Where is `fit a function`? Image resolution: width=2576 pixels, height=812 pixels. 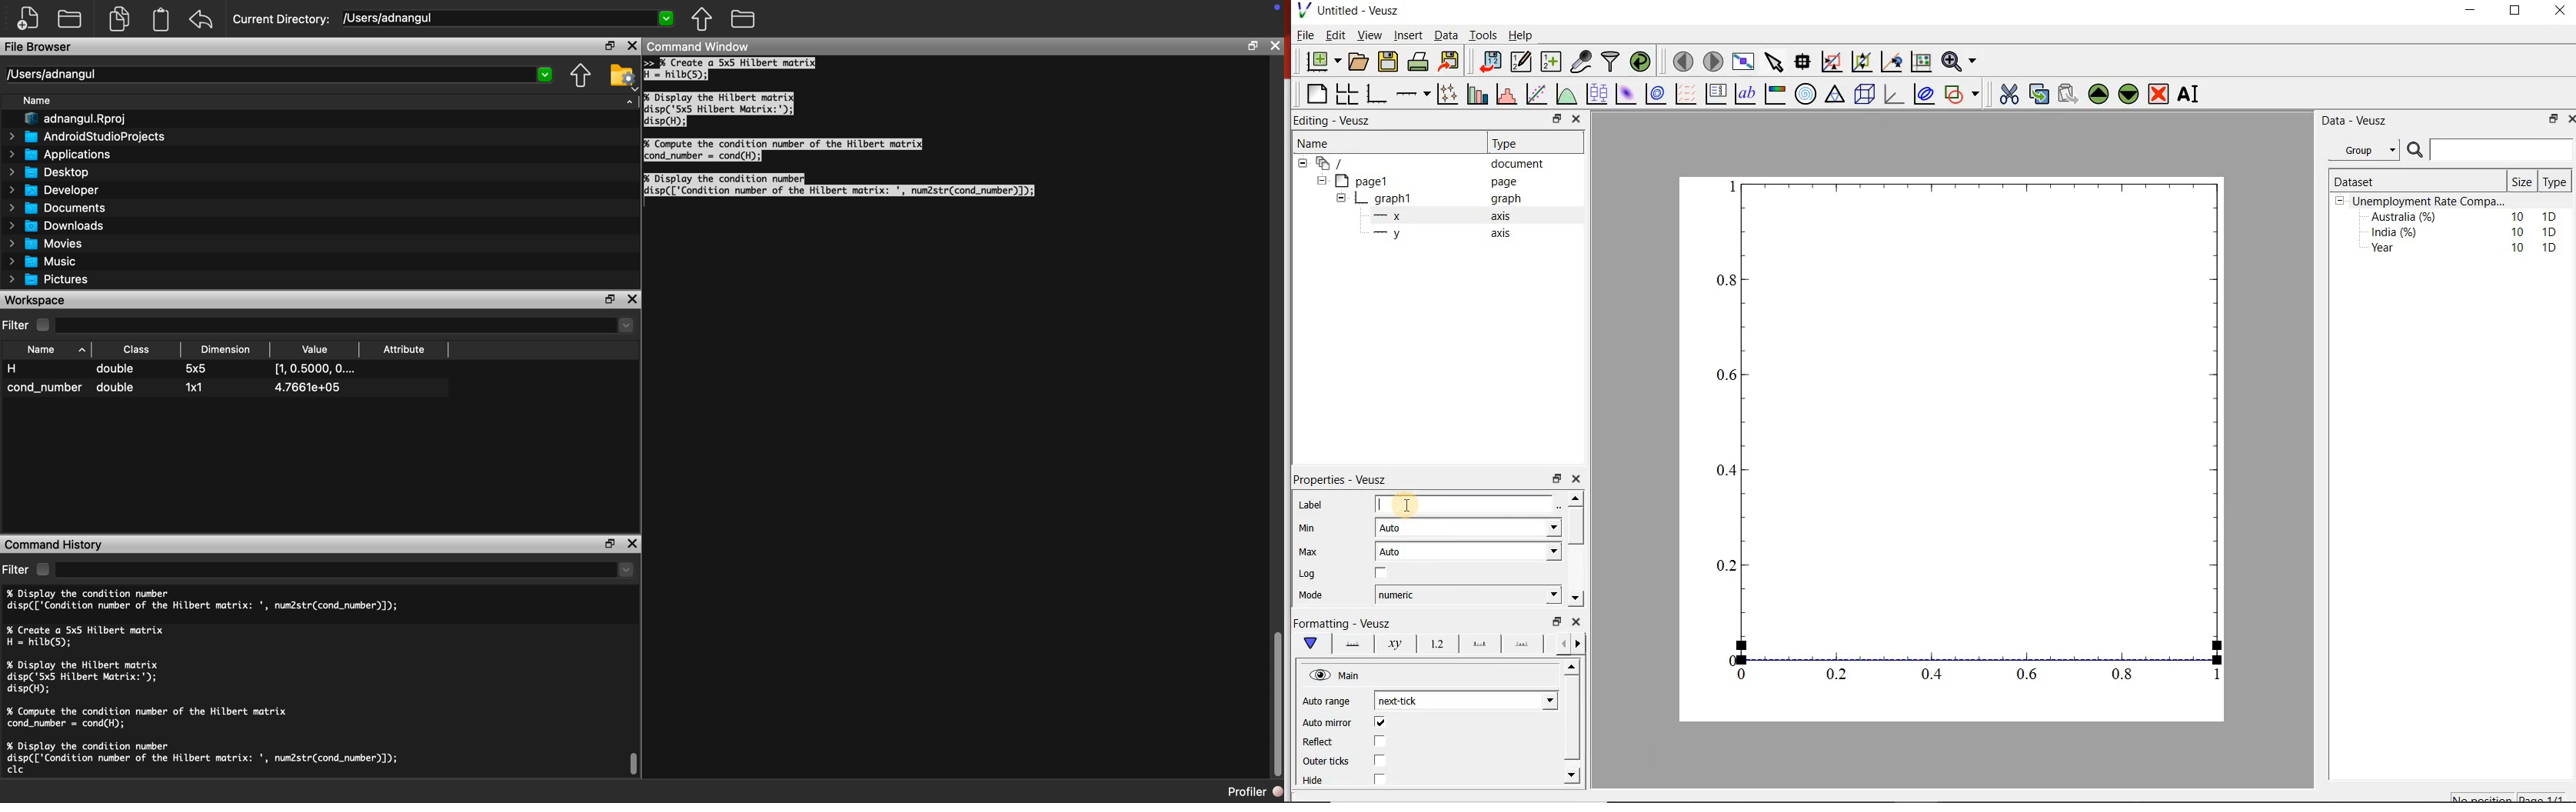 fit a function is located at coordinates (1536, 94).